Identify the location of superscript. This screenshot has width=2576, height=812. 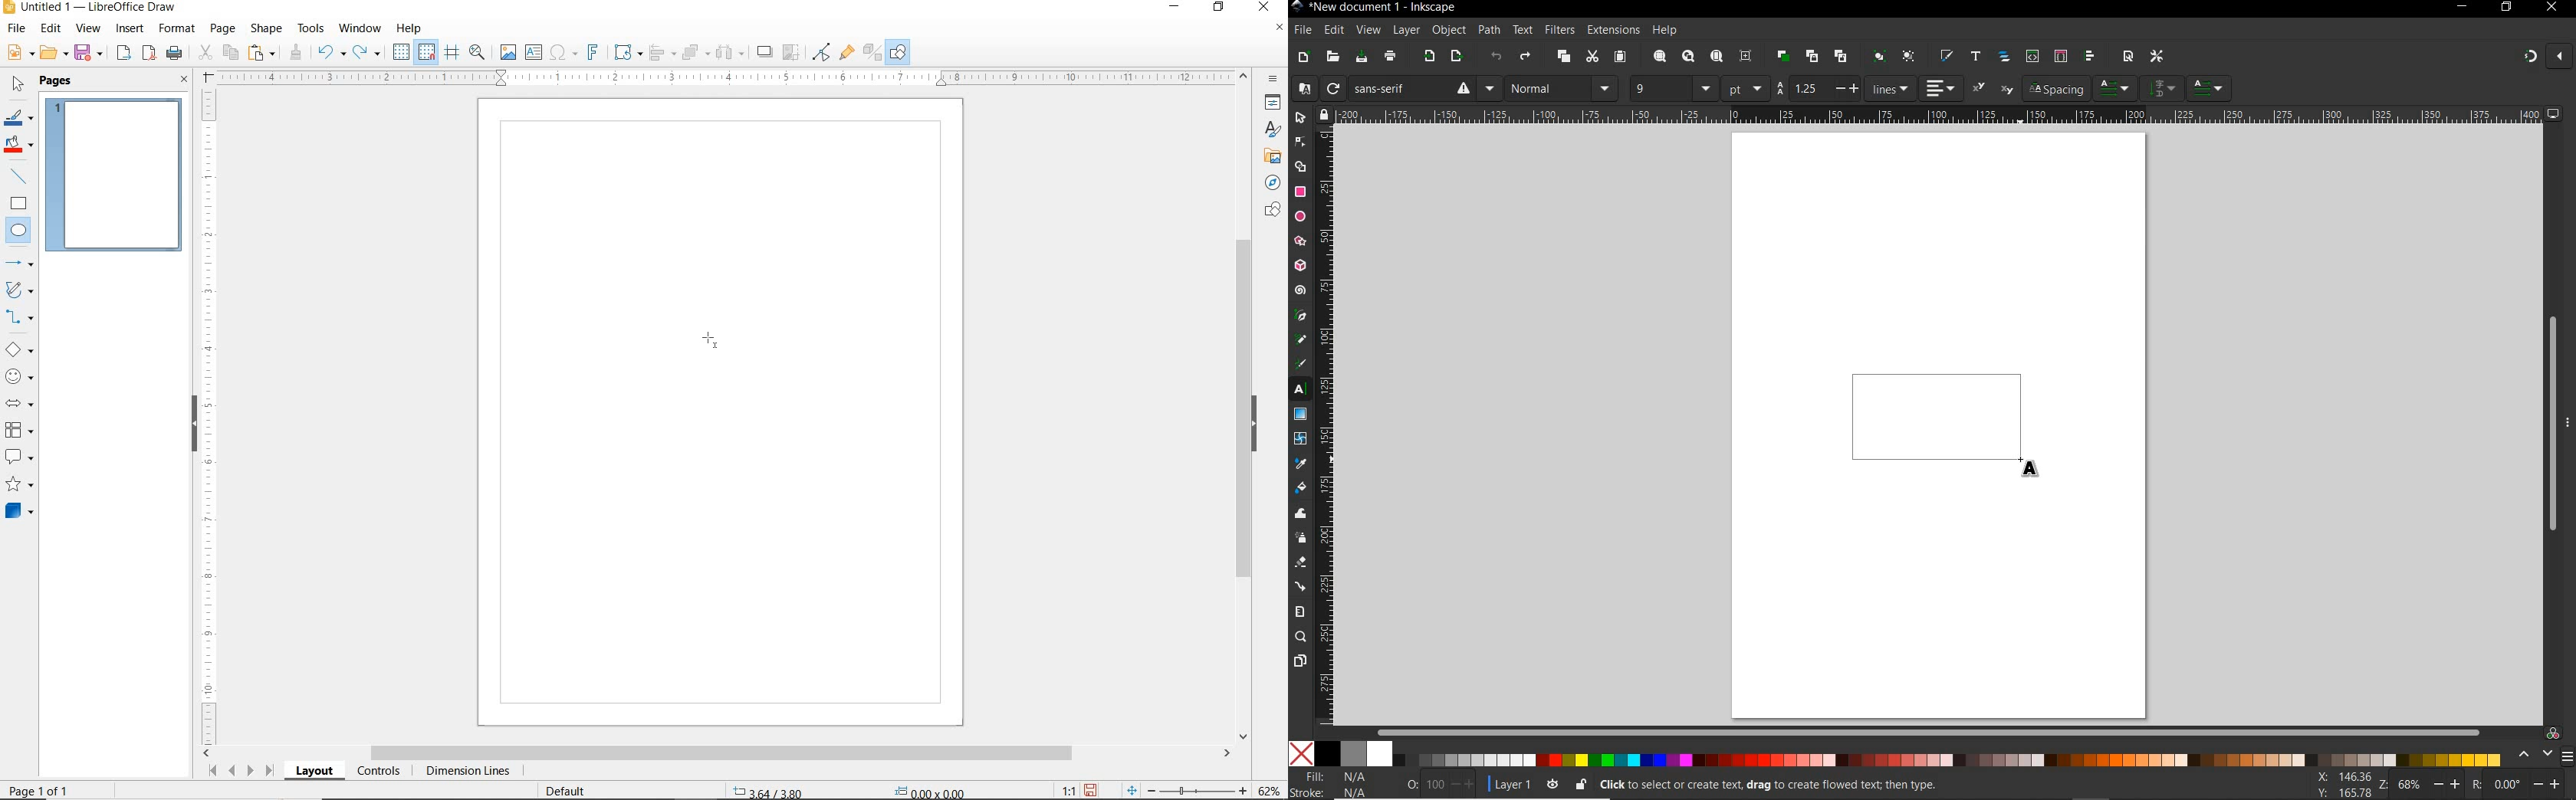
(1980, 87).